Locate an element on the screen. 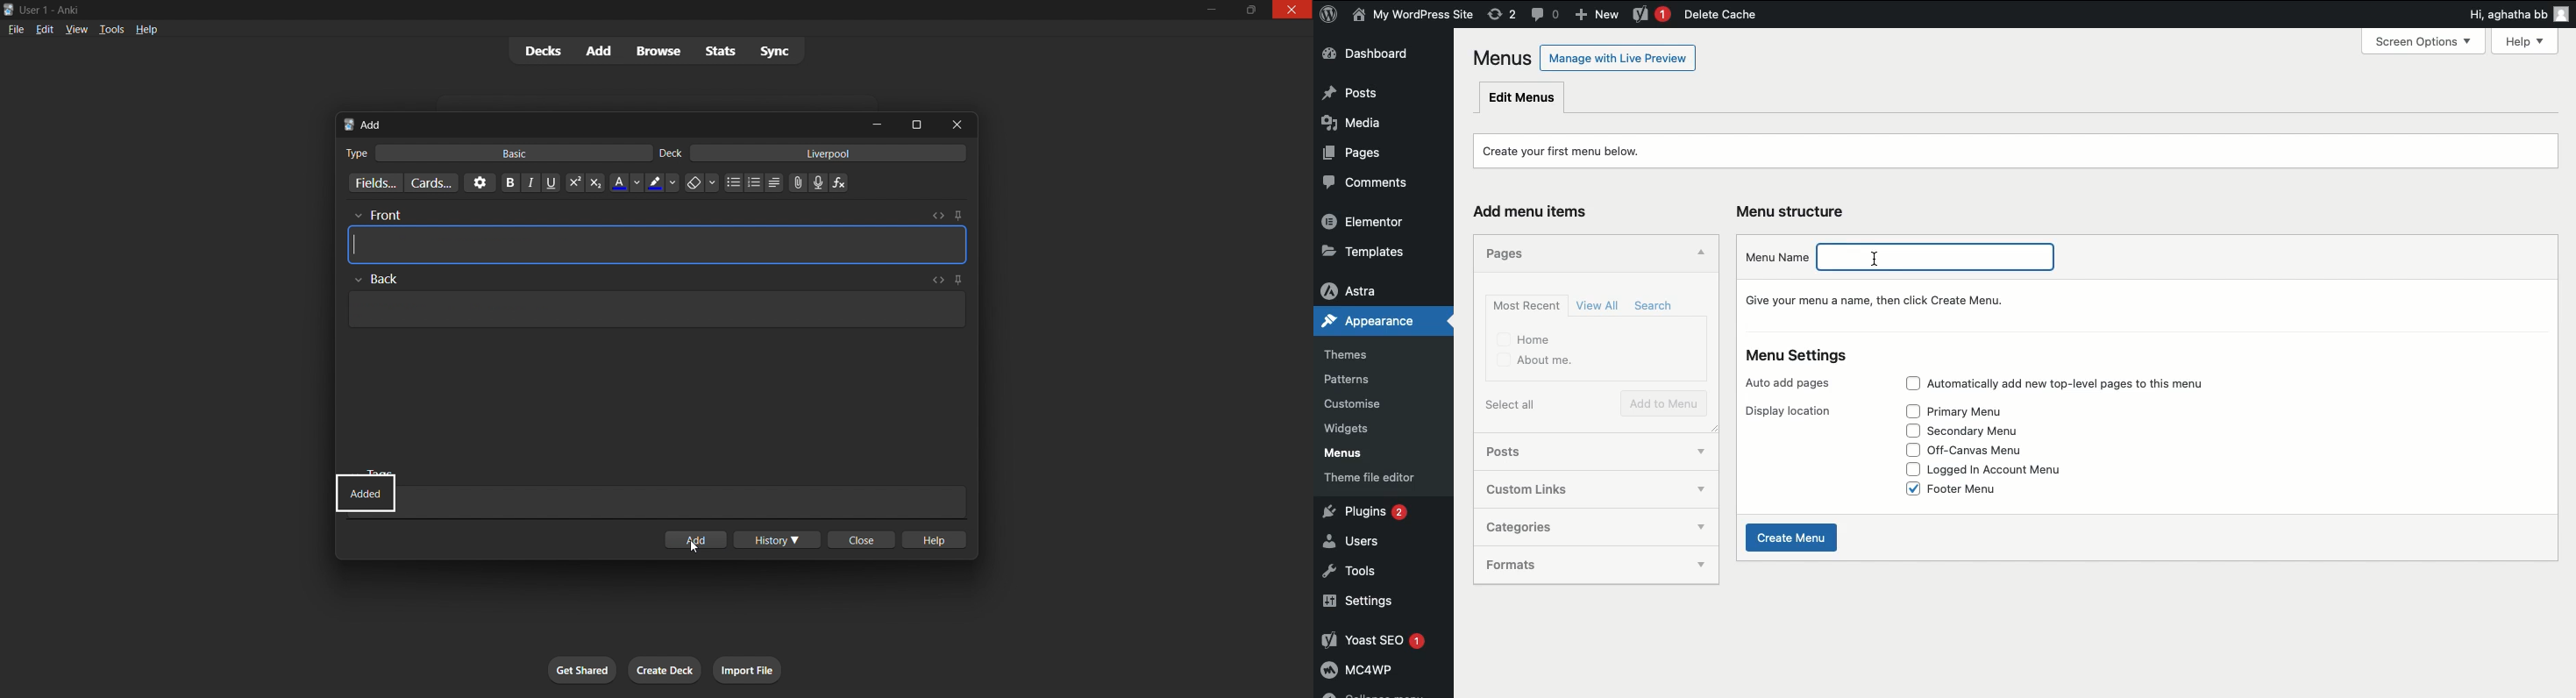  user icon is located at coordinates (2562, 16).